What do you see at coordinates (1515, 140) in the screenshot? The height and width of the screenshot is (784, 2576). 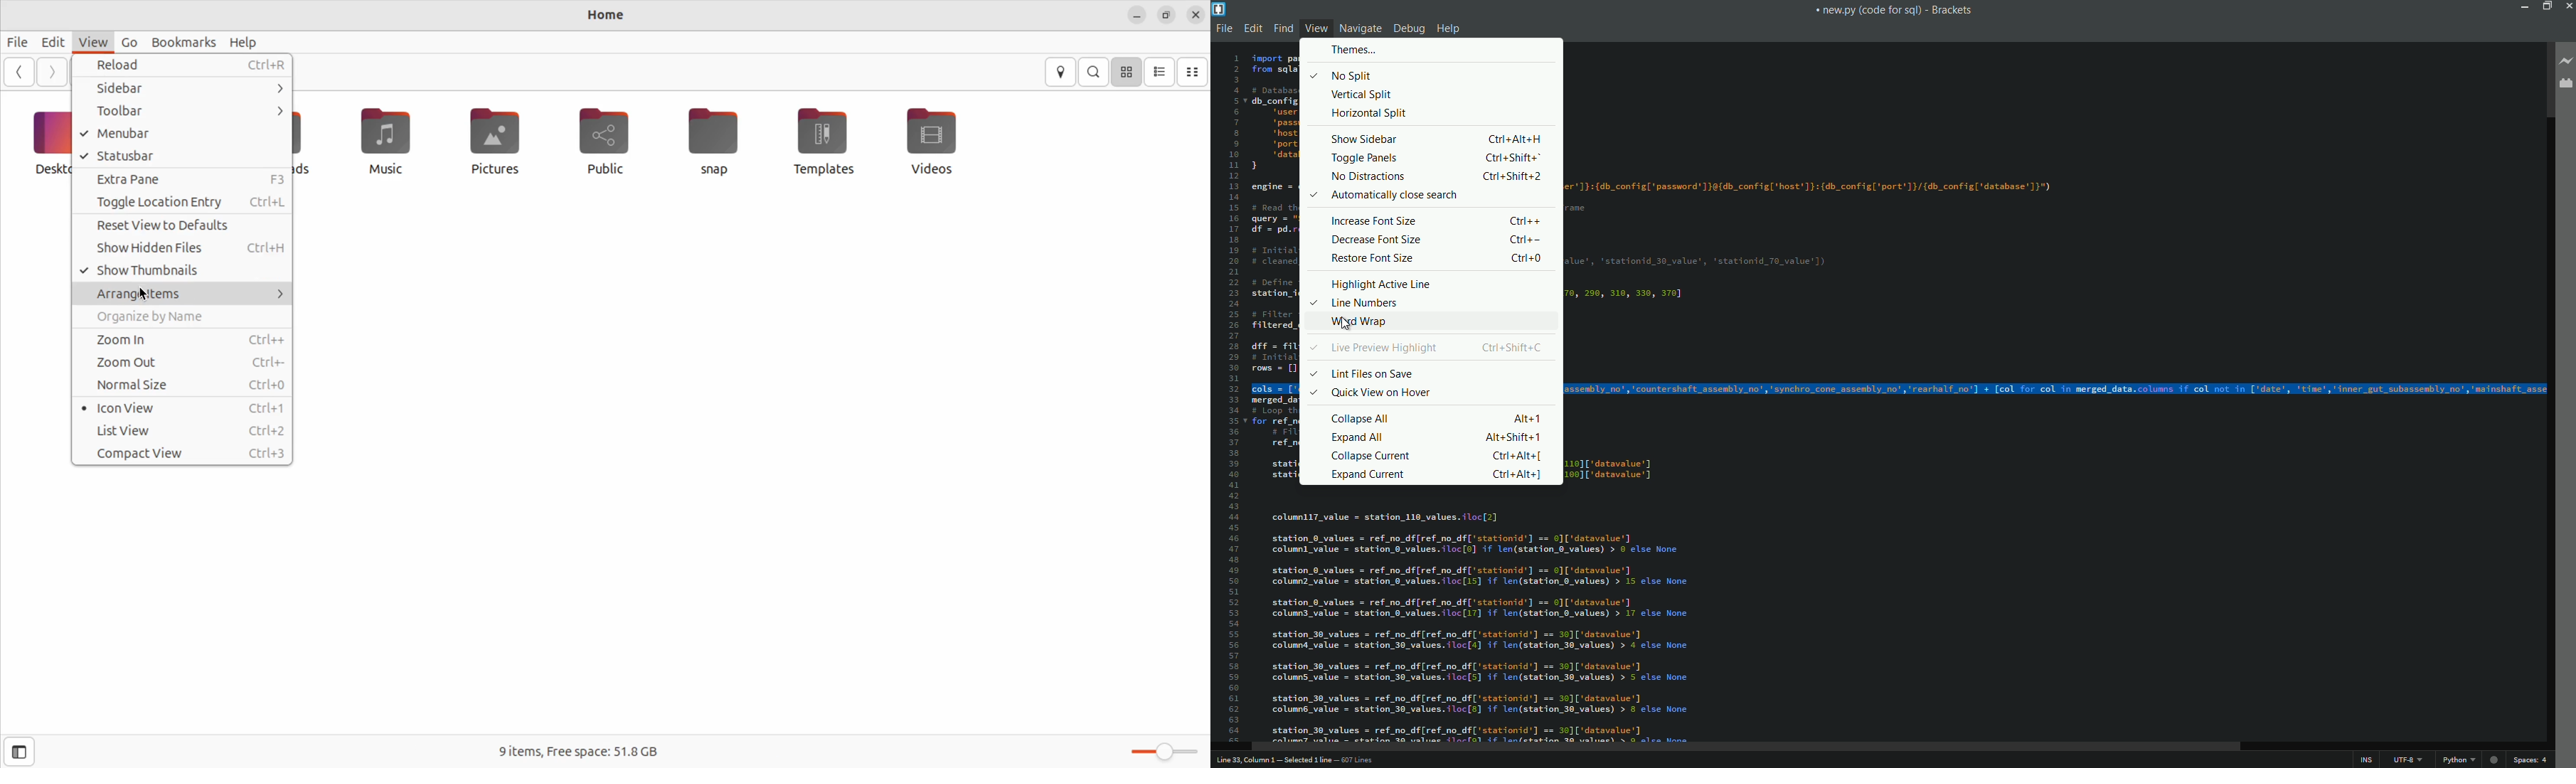 I see `keyboard shortcut` at bounding box center [1515, 140].